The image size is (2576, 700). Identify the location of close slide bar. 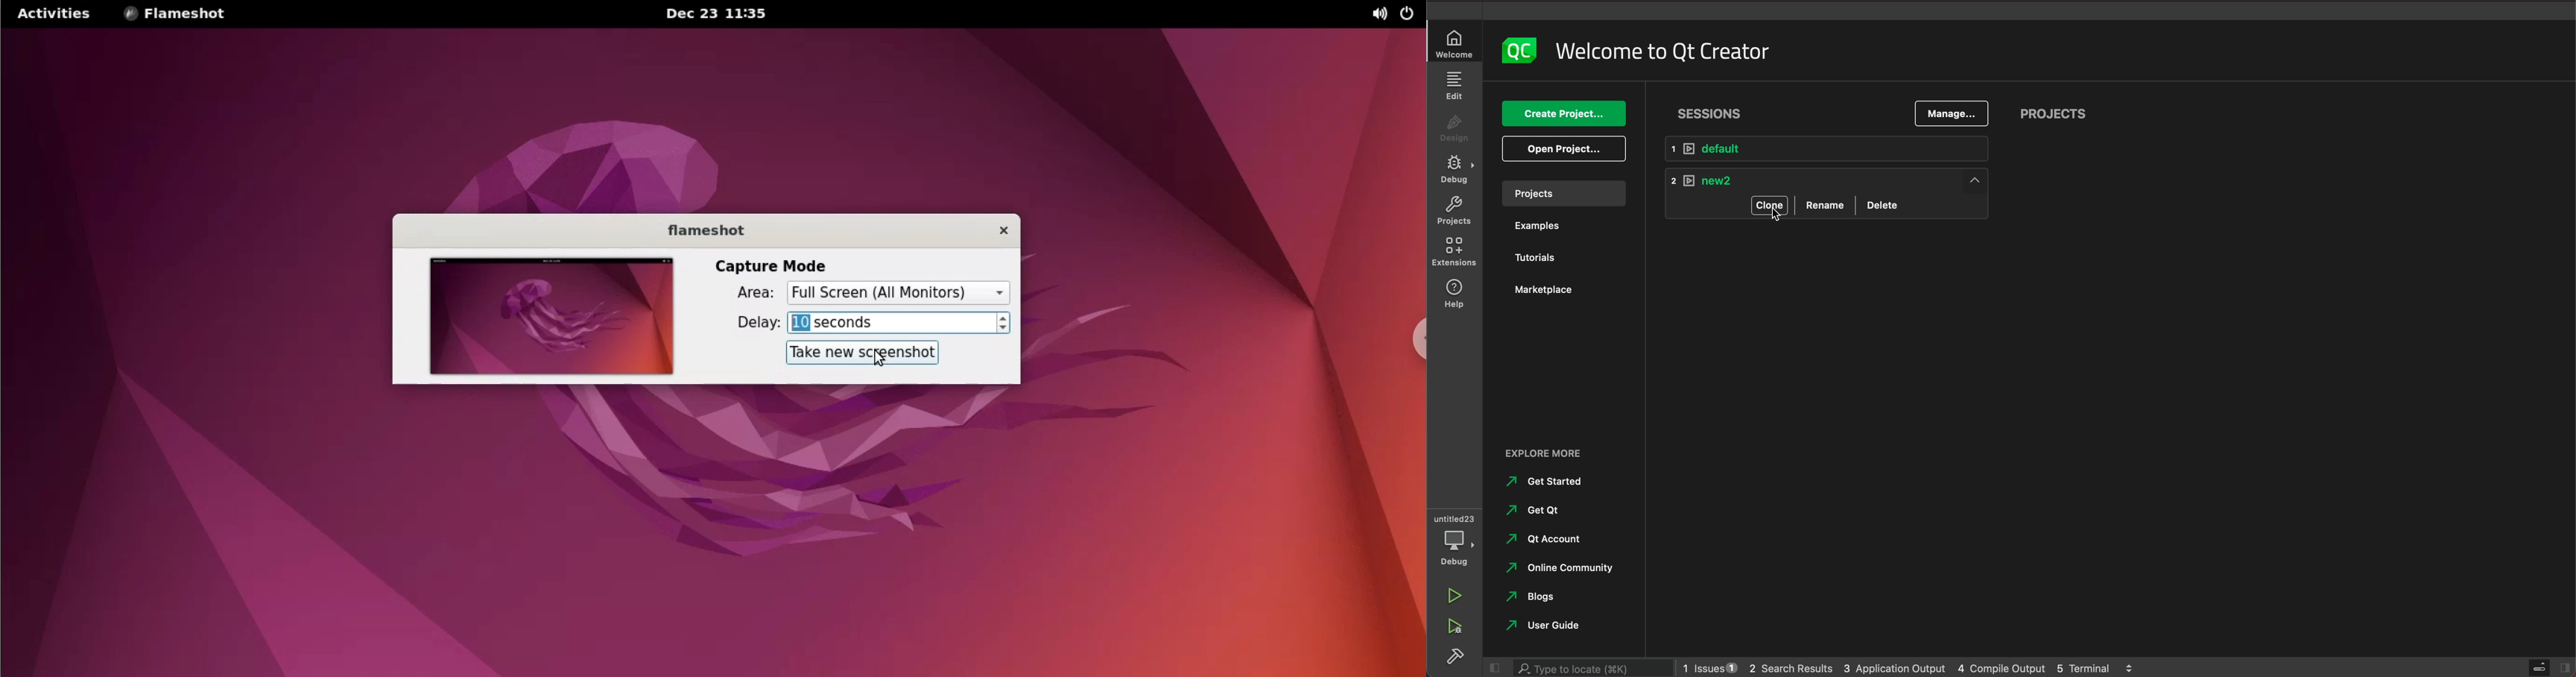
(1493, 667).